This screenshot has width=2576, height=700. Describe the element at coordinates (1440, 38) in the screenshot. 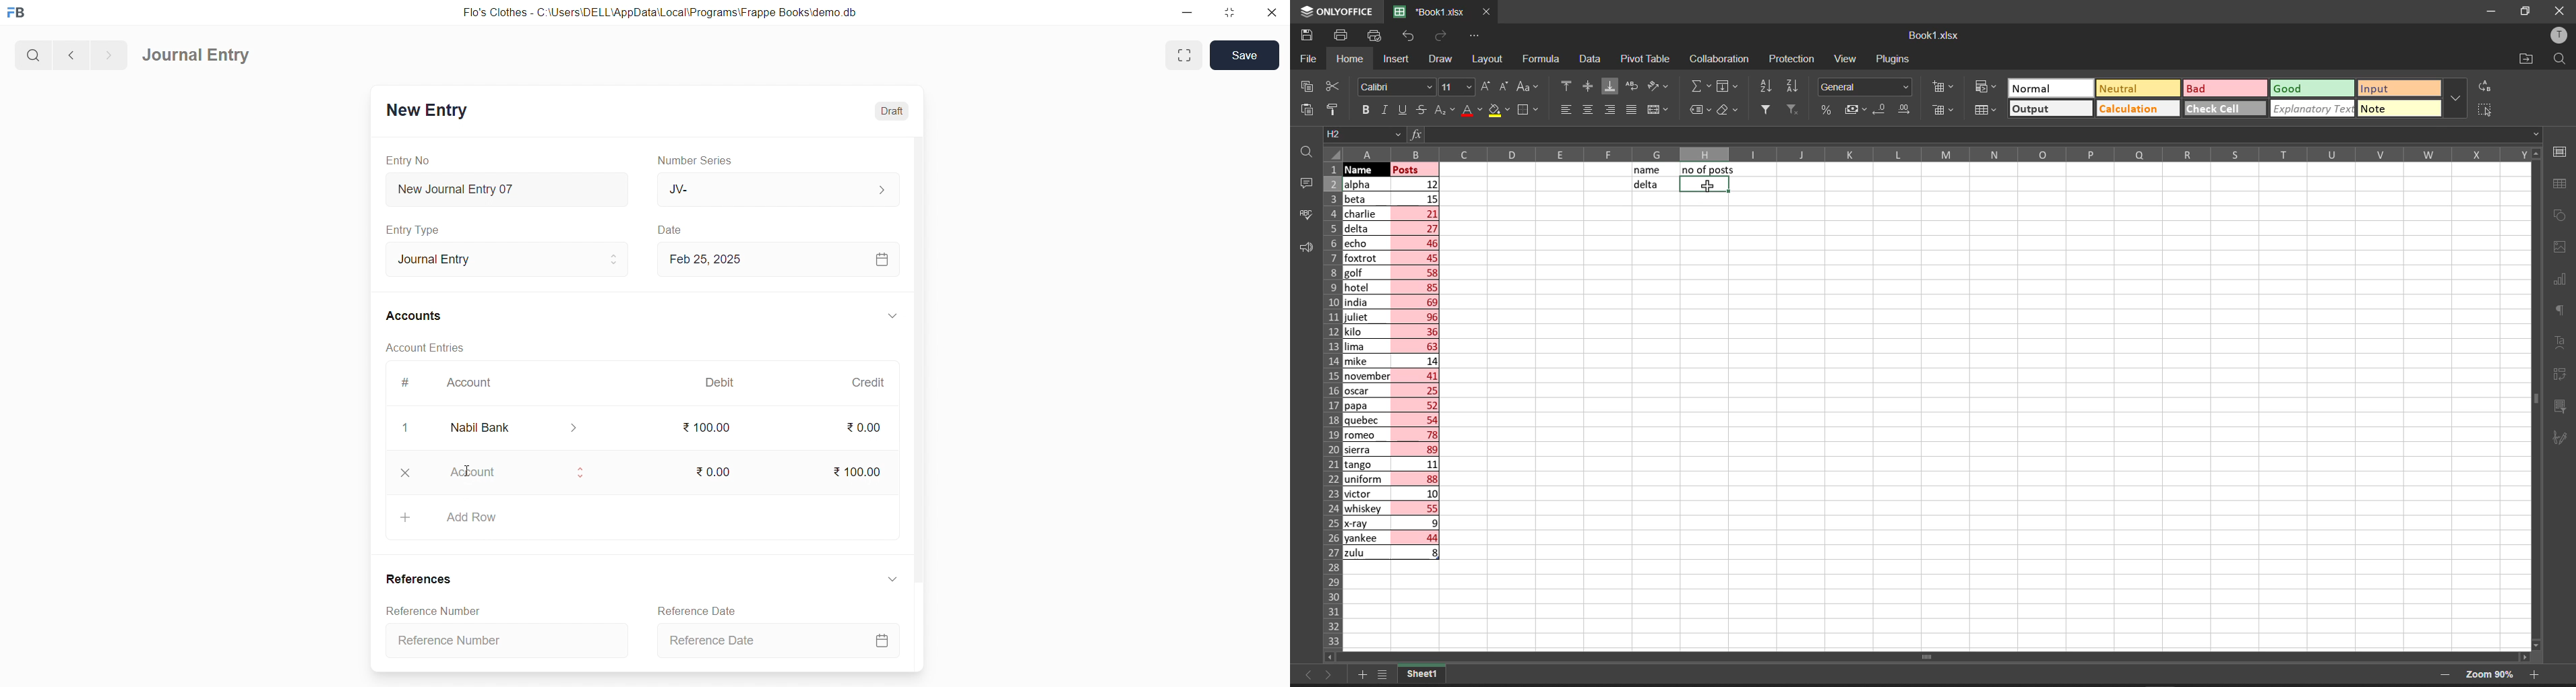

I see `redo` at that location.